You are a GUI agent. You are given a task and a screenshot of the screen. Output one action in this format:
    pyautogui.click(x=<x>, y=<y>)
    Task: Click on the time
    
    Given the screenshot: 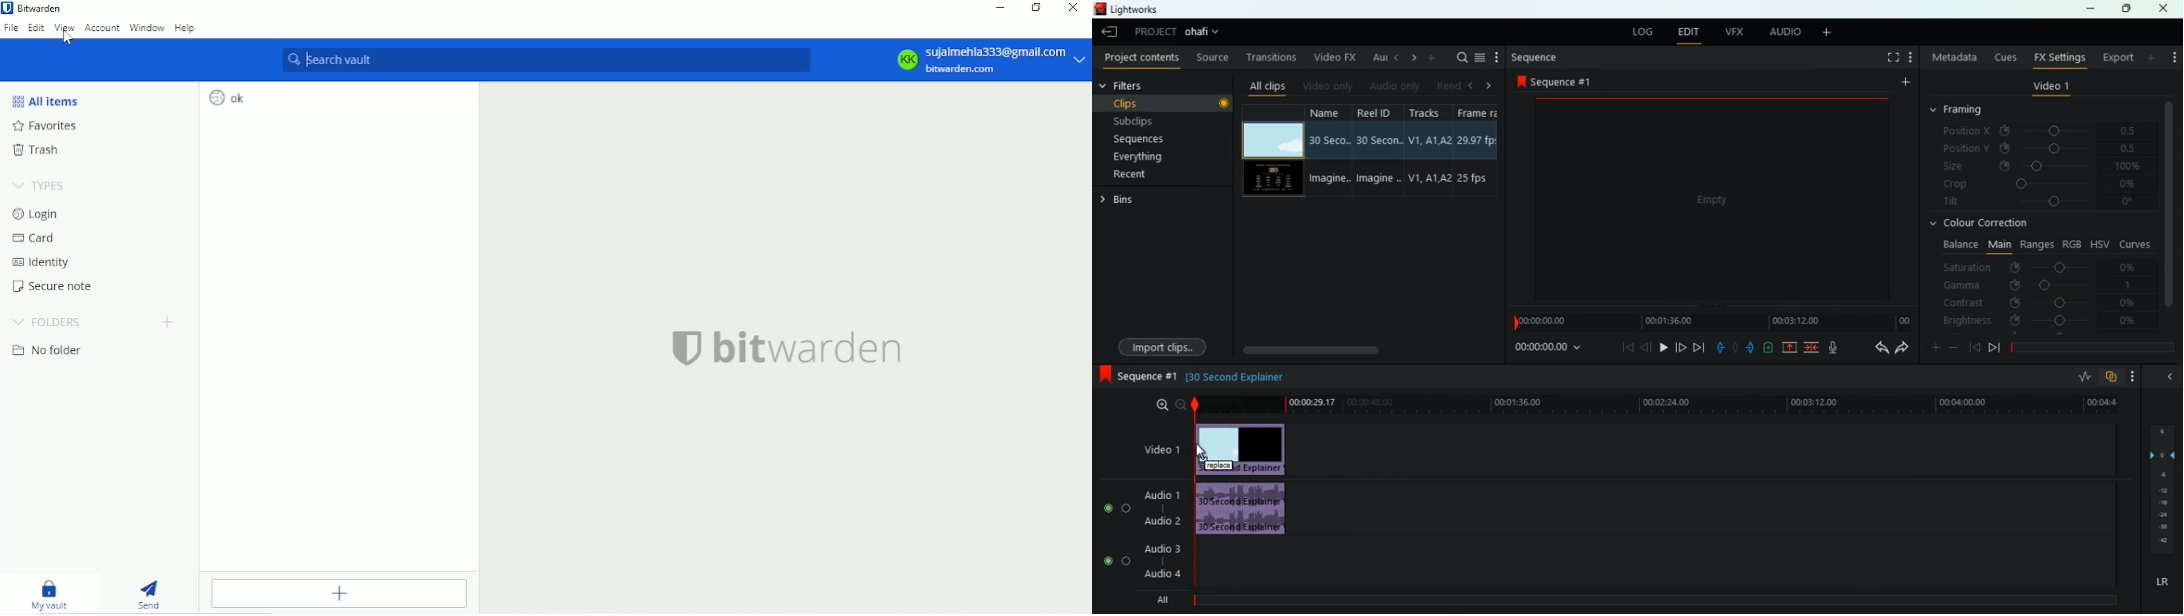 What is the action you would take?
    pyautogui.click(x=1710, y=322)
    